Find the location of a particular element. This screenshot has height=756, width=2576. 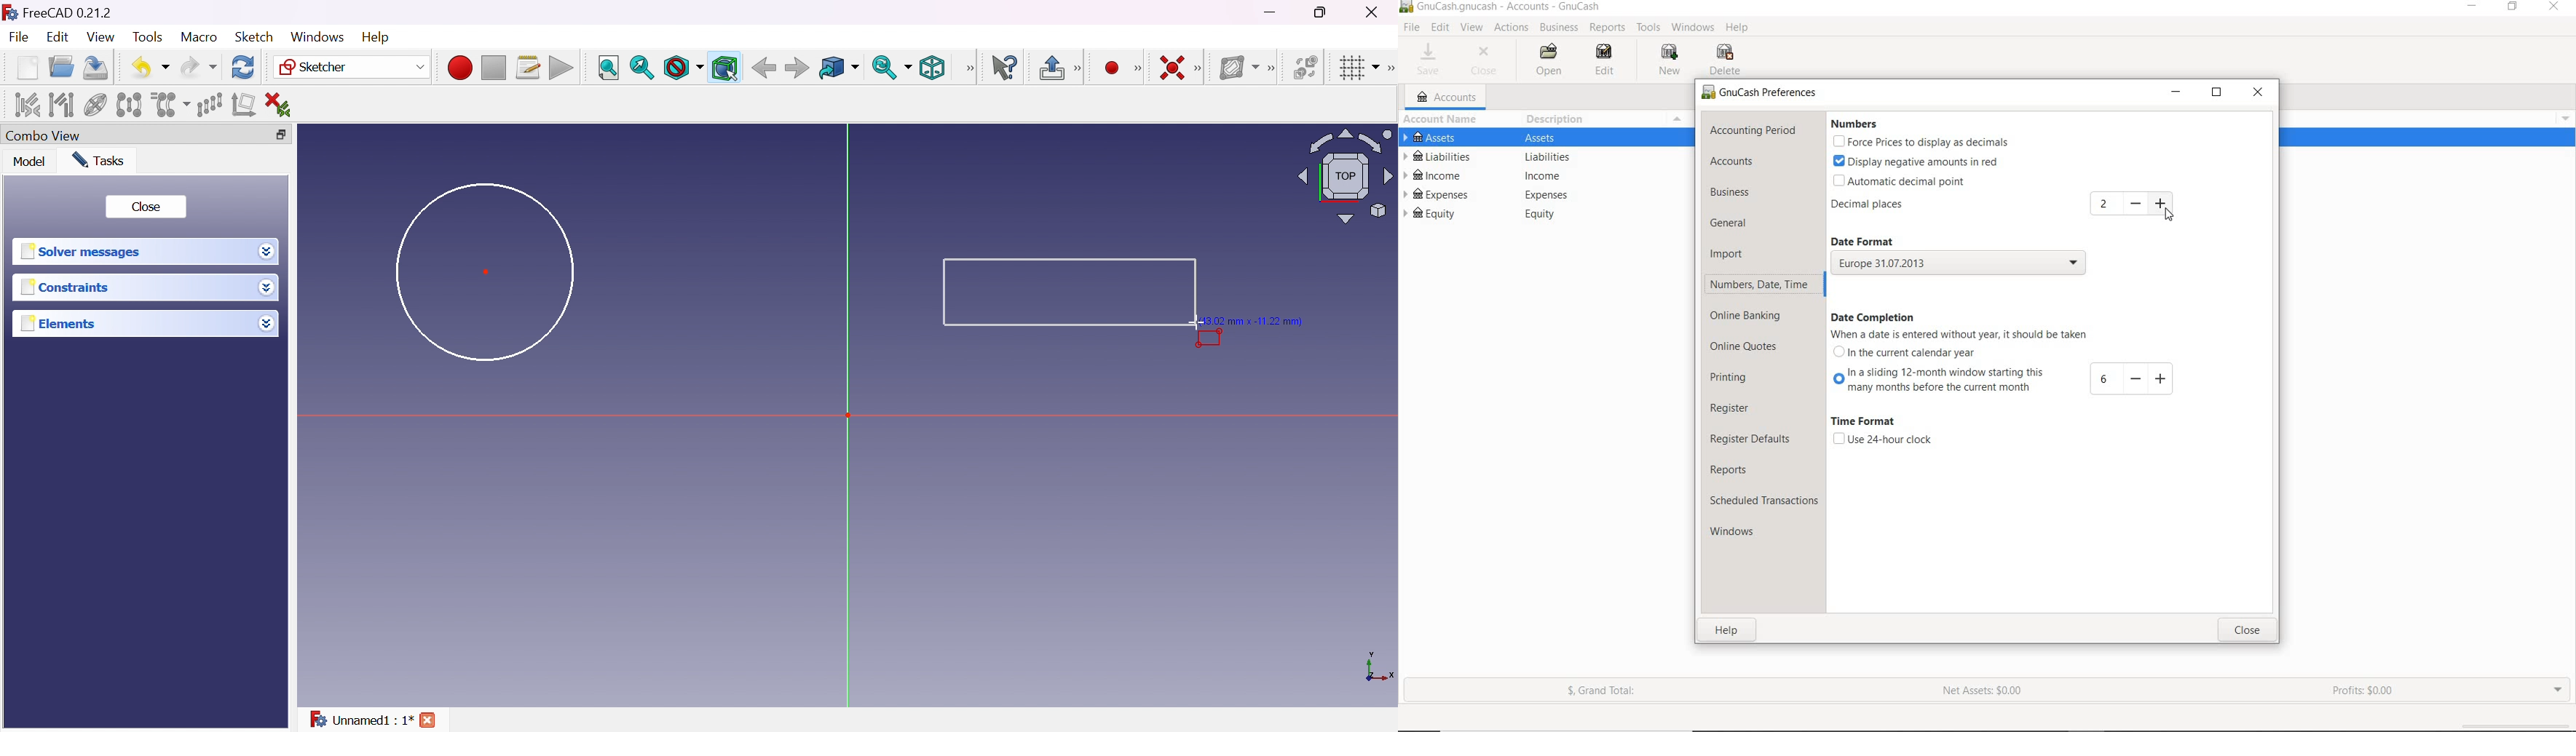

- is located at coordinates (2135, 379).